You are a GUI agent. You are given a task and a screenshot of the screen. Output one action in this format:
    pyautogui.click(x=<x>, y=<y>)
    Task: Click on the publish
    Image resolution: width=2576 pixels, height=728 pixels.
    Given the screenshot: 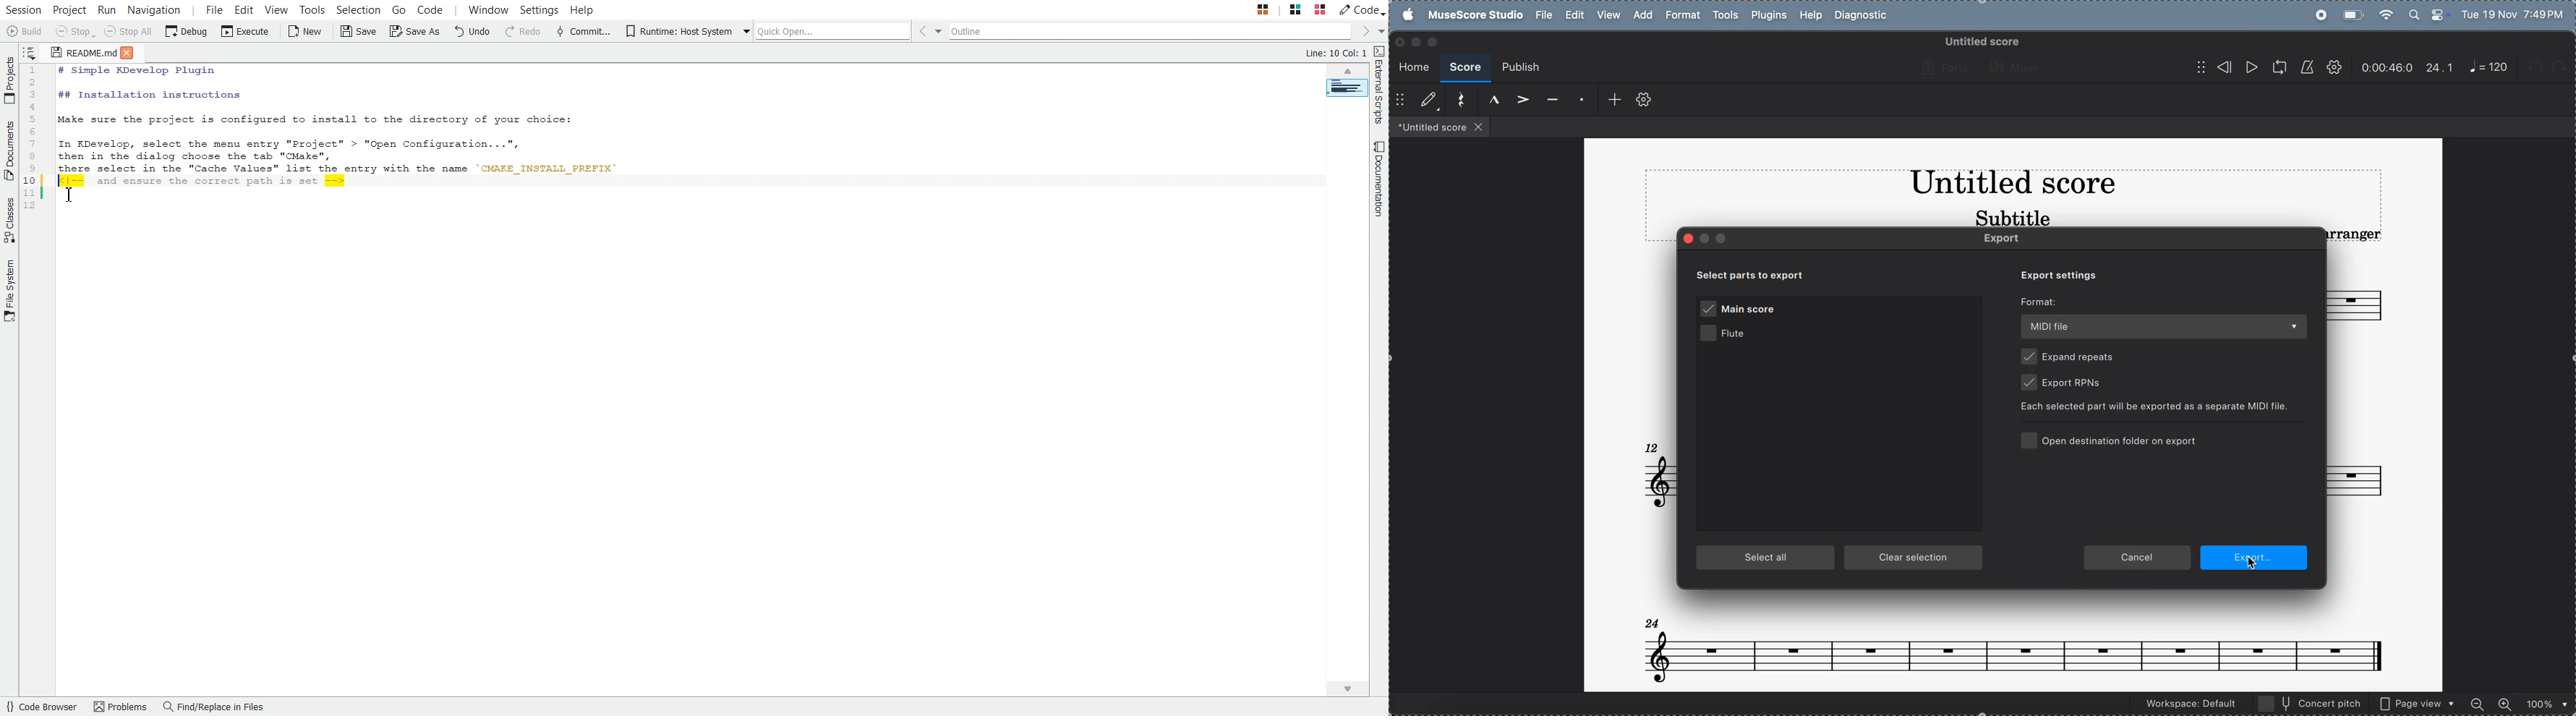 What is the action you would take?
    pyautogui.click(x=1520, y=68)
    